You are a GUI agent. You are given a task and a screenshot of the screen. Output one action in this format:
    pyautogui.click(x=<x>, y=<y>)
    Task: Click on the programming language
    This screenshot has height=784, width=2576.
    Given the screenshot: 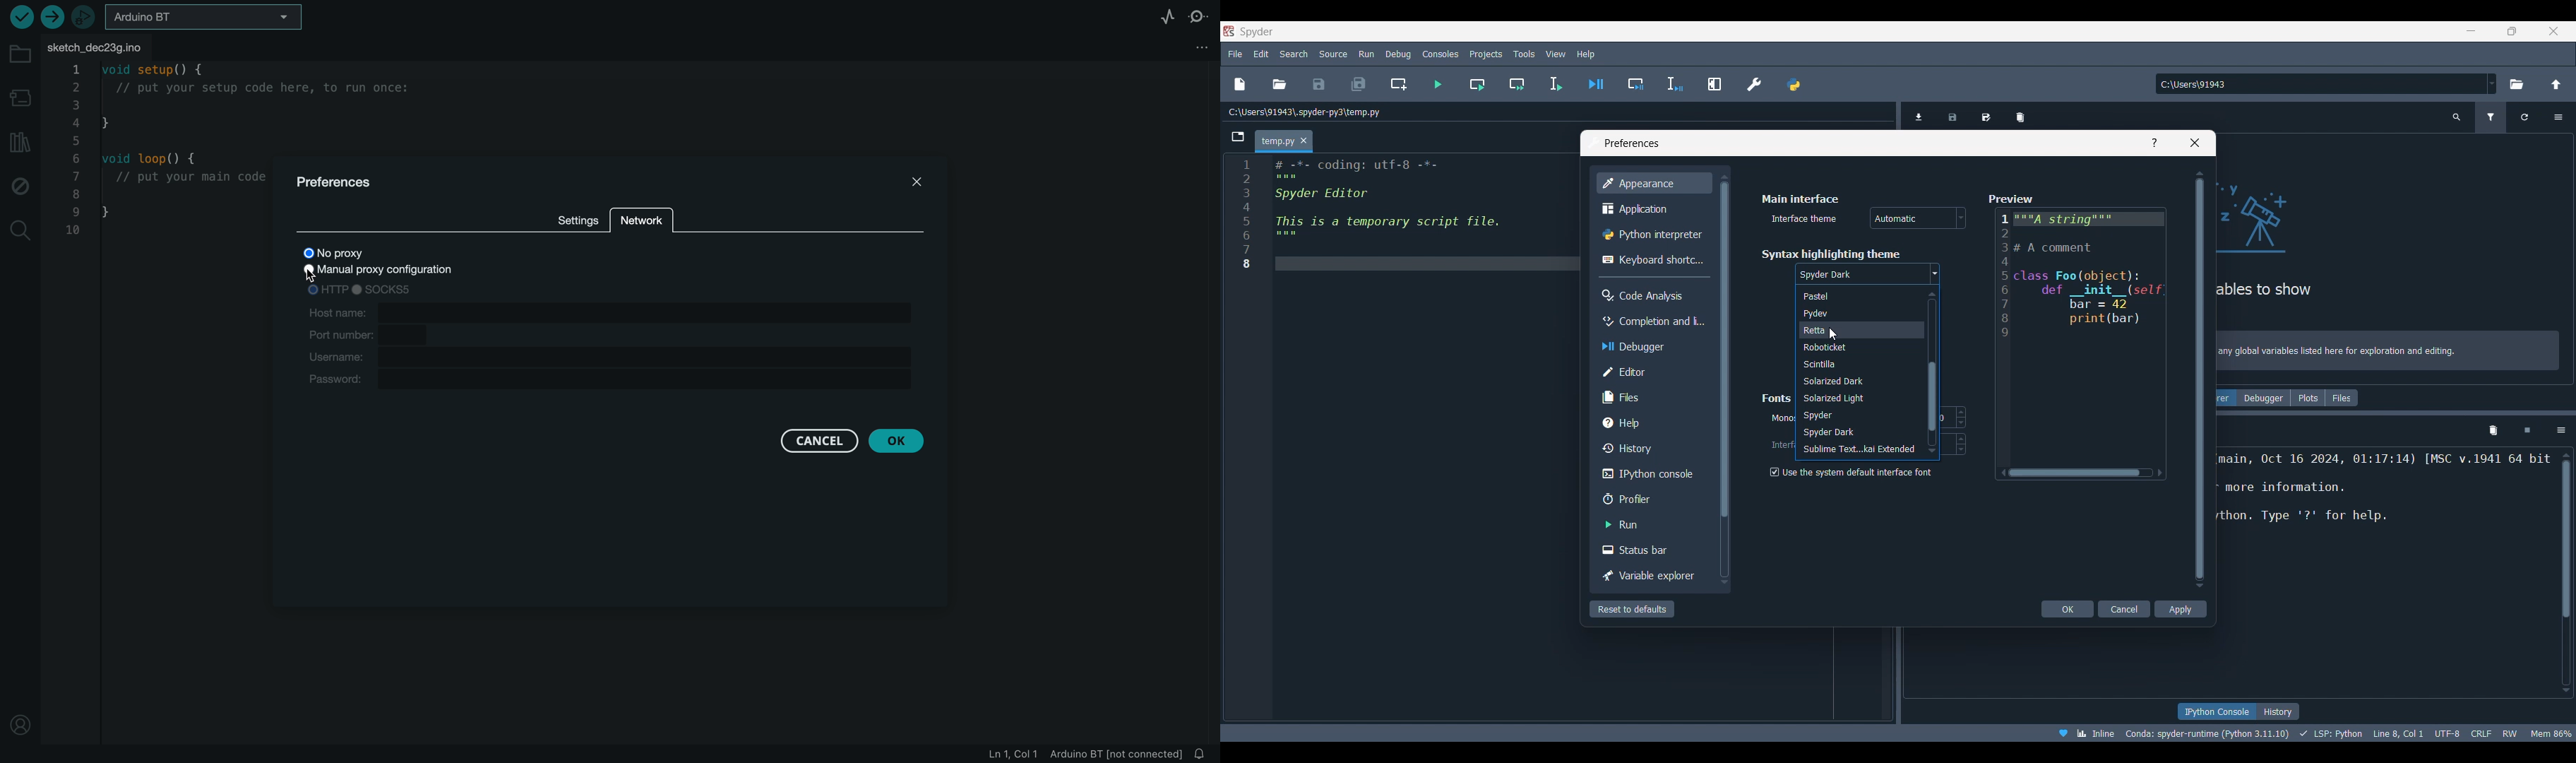 What is the action you would take?
    pyautogui.click(x=2333, y=733)
    